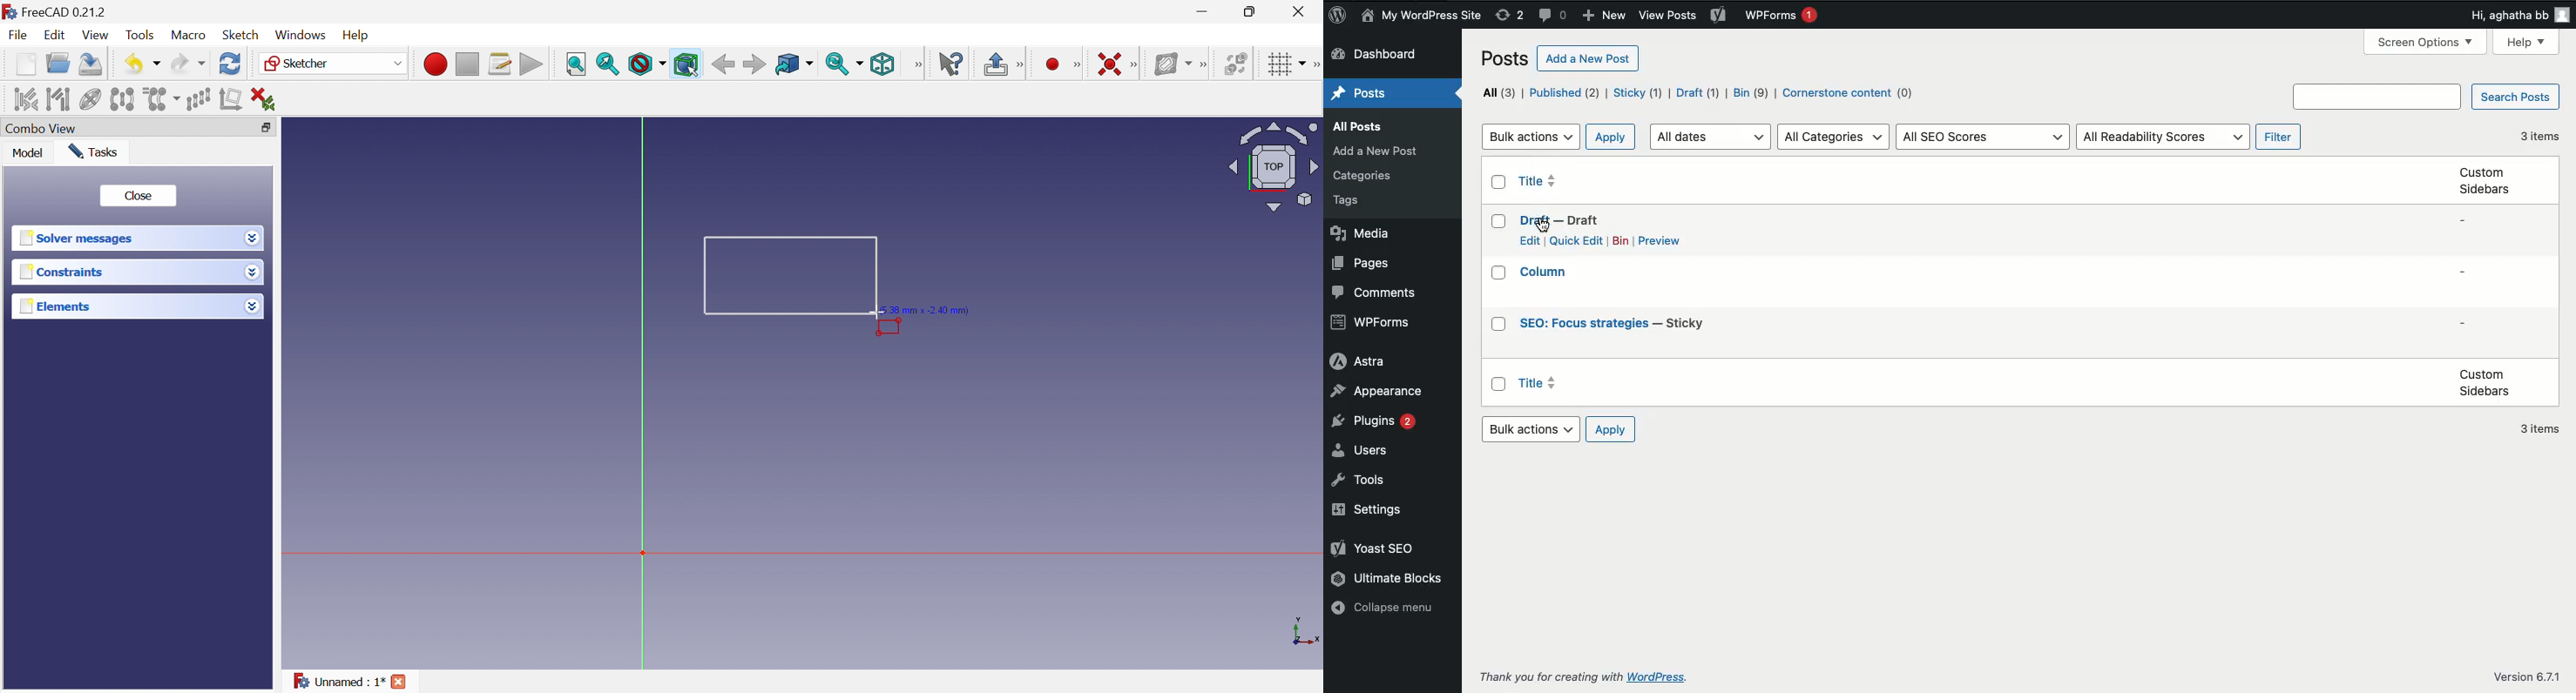  I want to click on Checkbox, so click(1500, 182).